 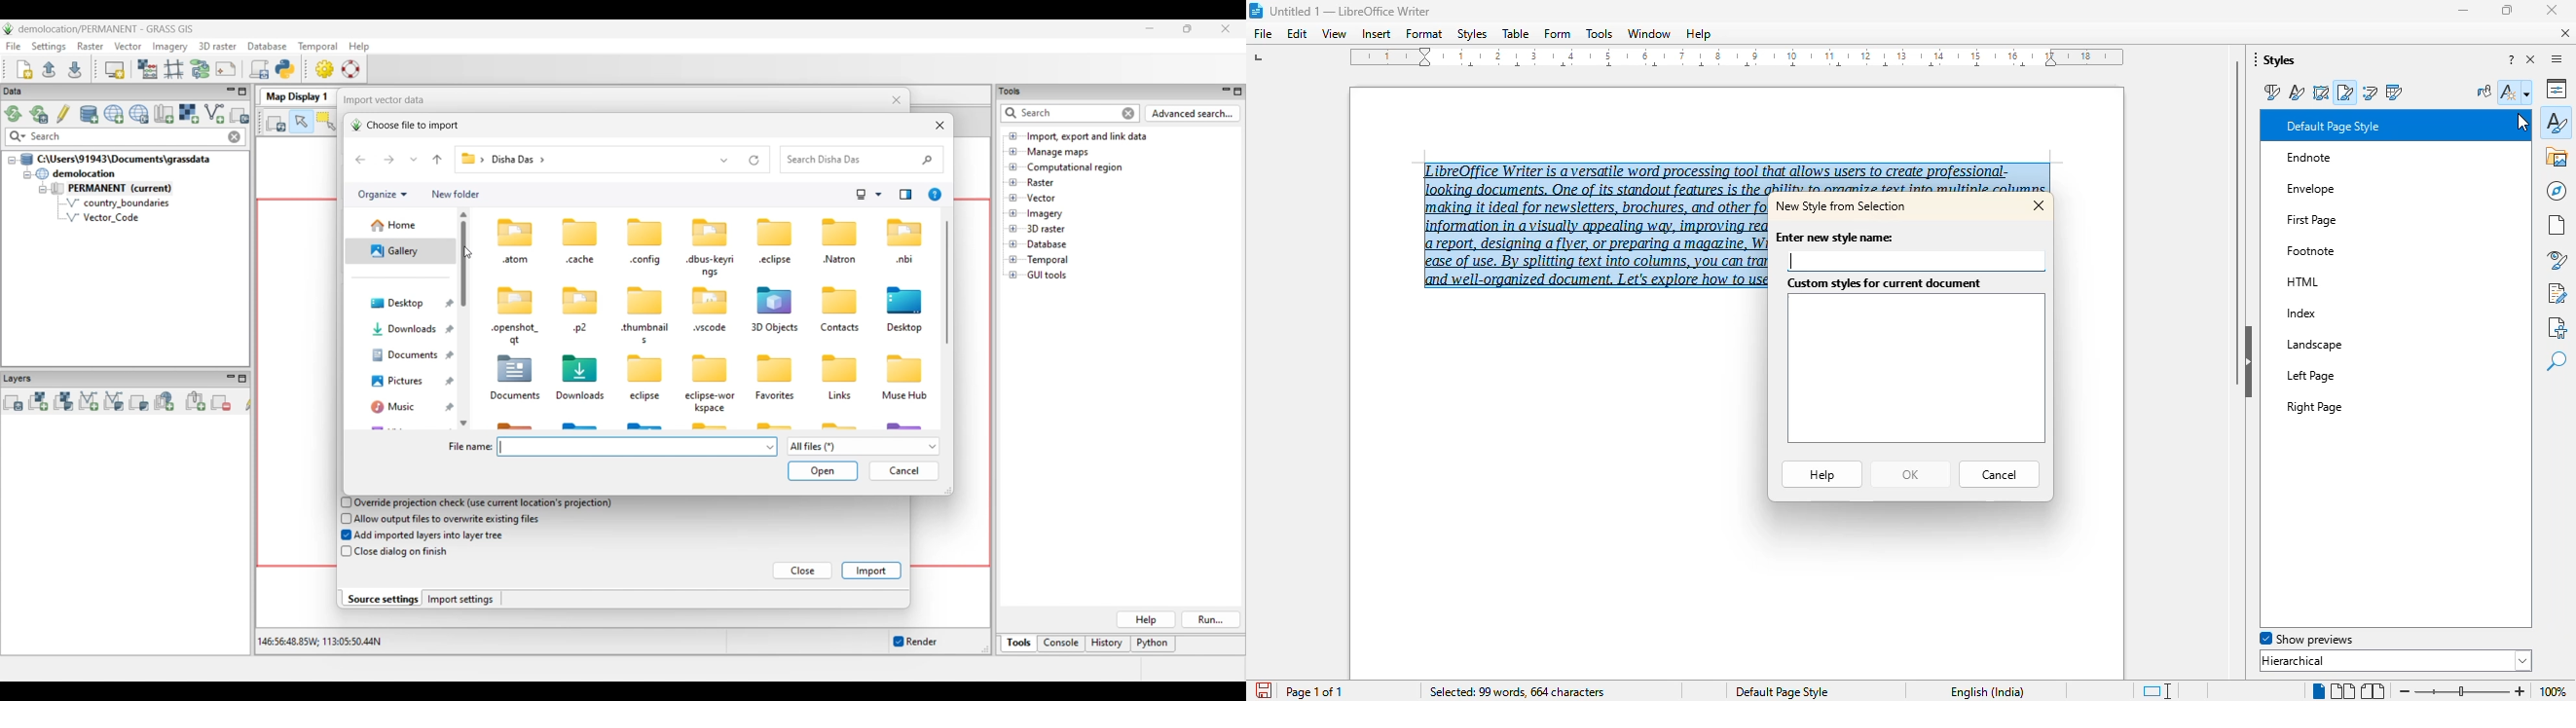 What do you see at coordinates (1258, 10) in the screenshot?
I see `LibreOffice logo` at bounding box center [1258, 10].